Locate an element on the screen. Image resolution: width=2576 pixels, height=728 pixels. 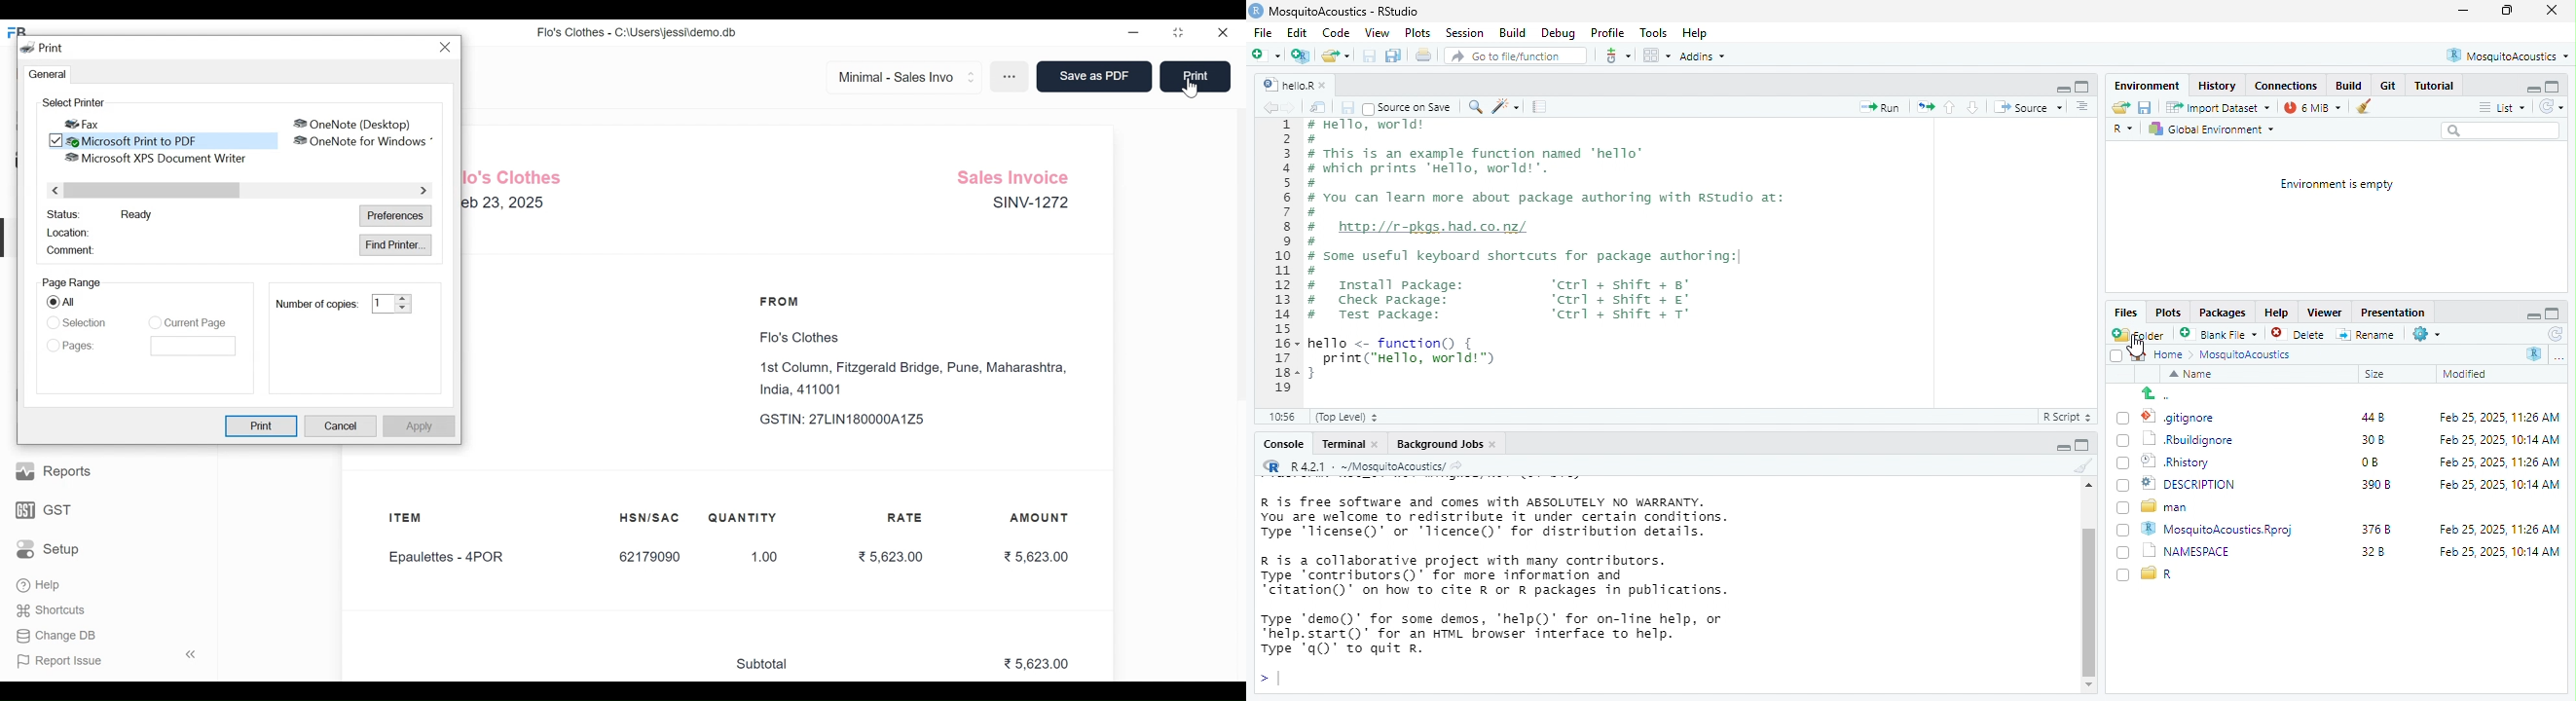
vertical scroll bar is located at coordinates (2087, 595).